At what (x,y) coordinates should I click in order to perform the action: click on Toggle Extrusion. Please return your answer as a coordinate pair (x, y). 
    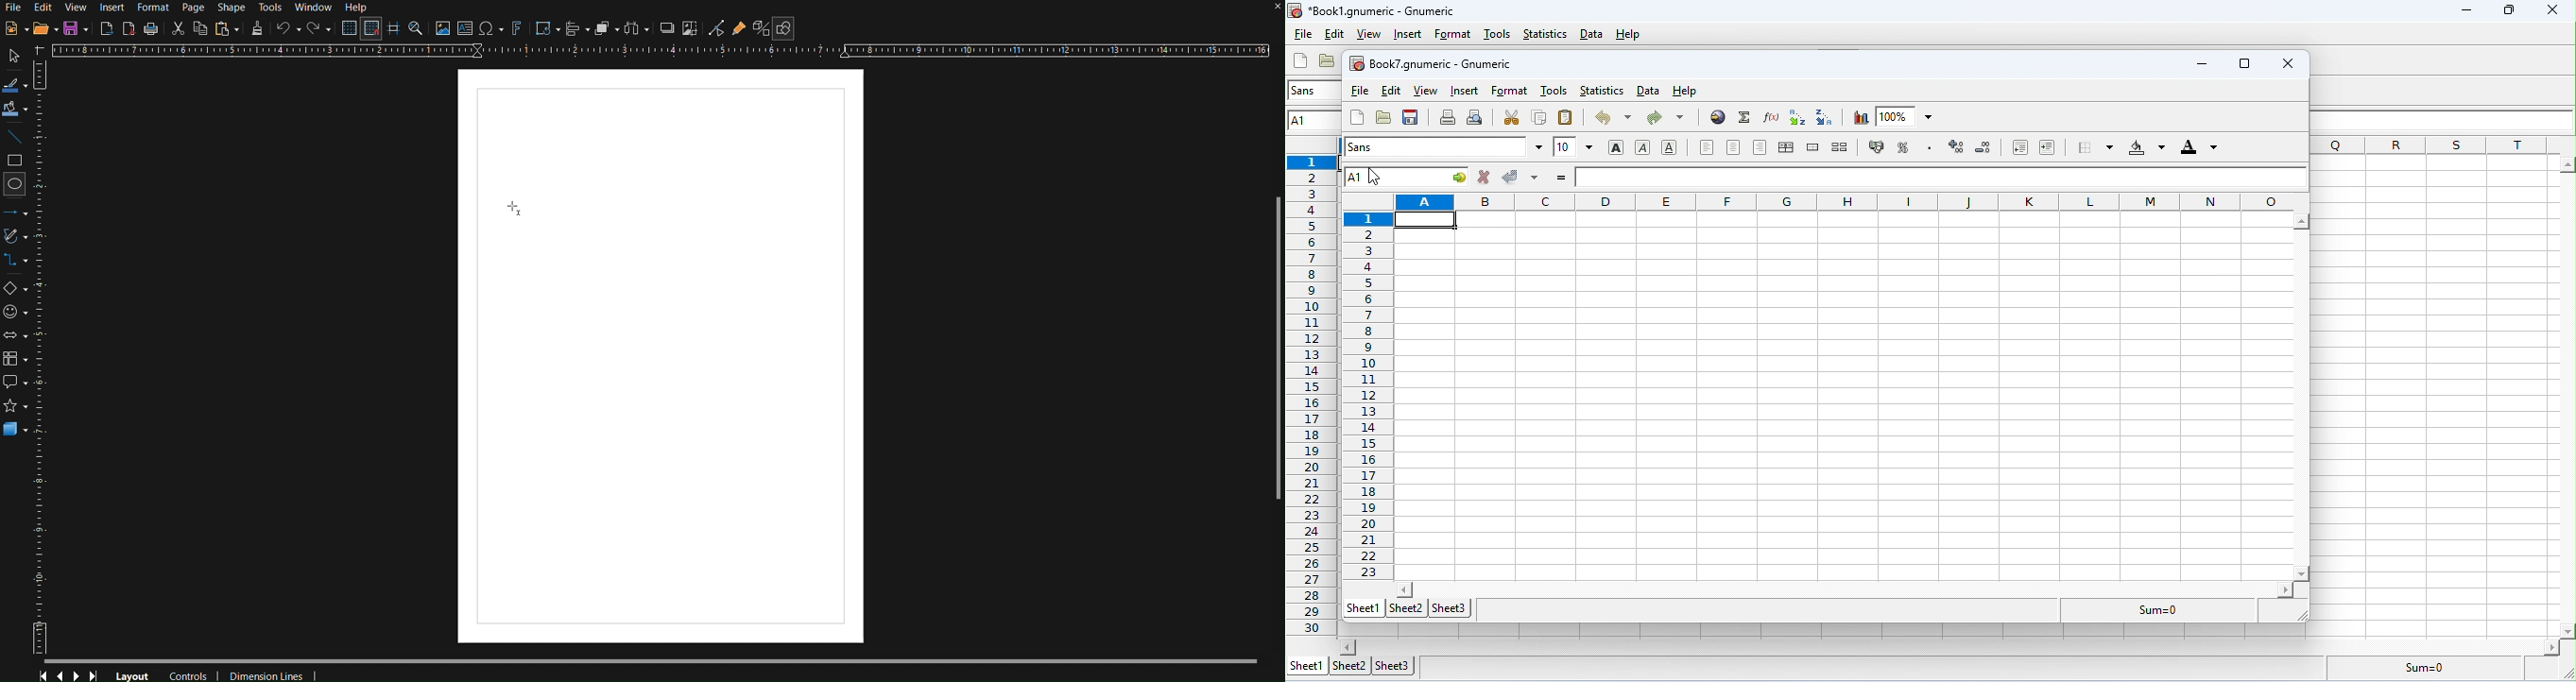
    Looking at the image, I should click on (759, 30).